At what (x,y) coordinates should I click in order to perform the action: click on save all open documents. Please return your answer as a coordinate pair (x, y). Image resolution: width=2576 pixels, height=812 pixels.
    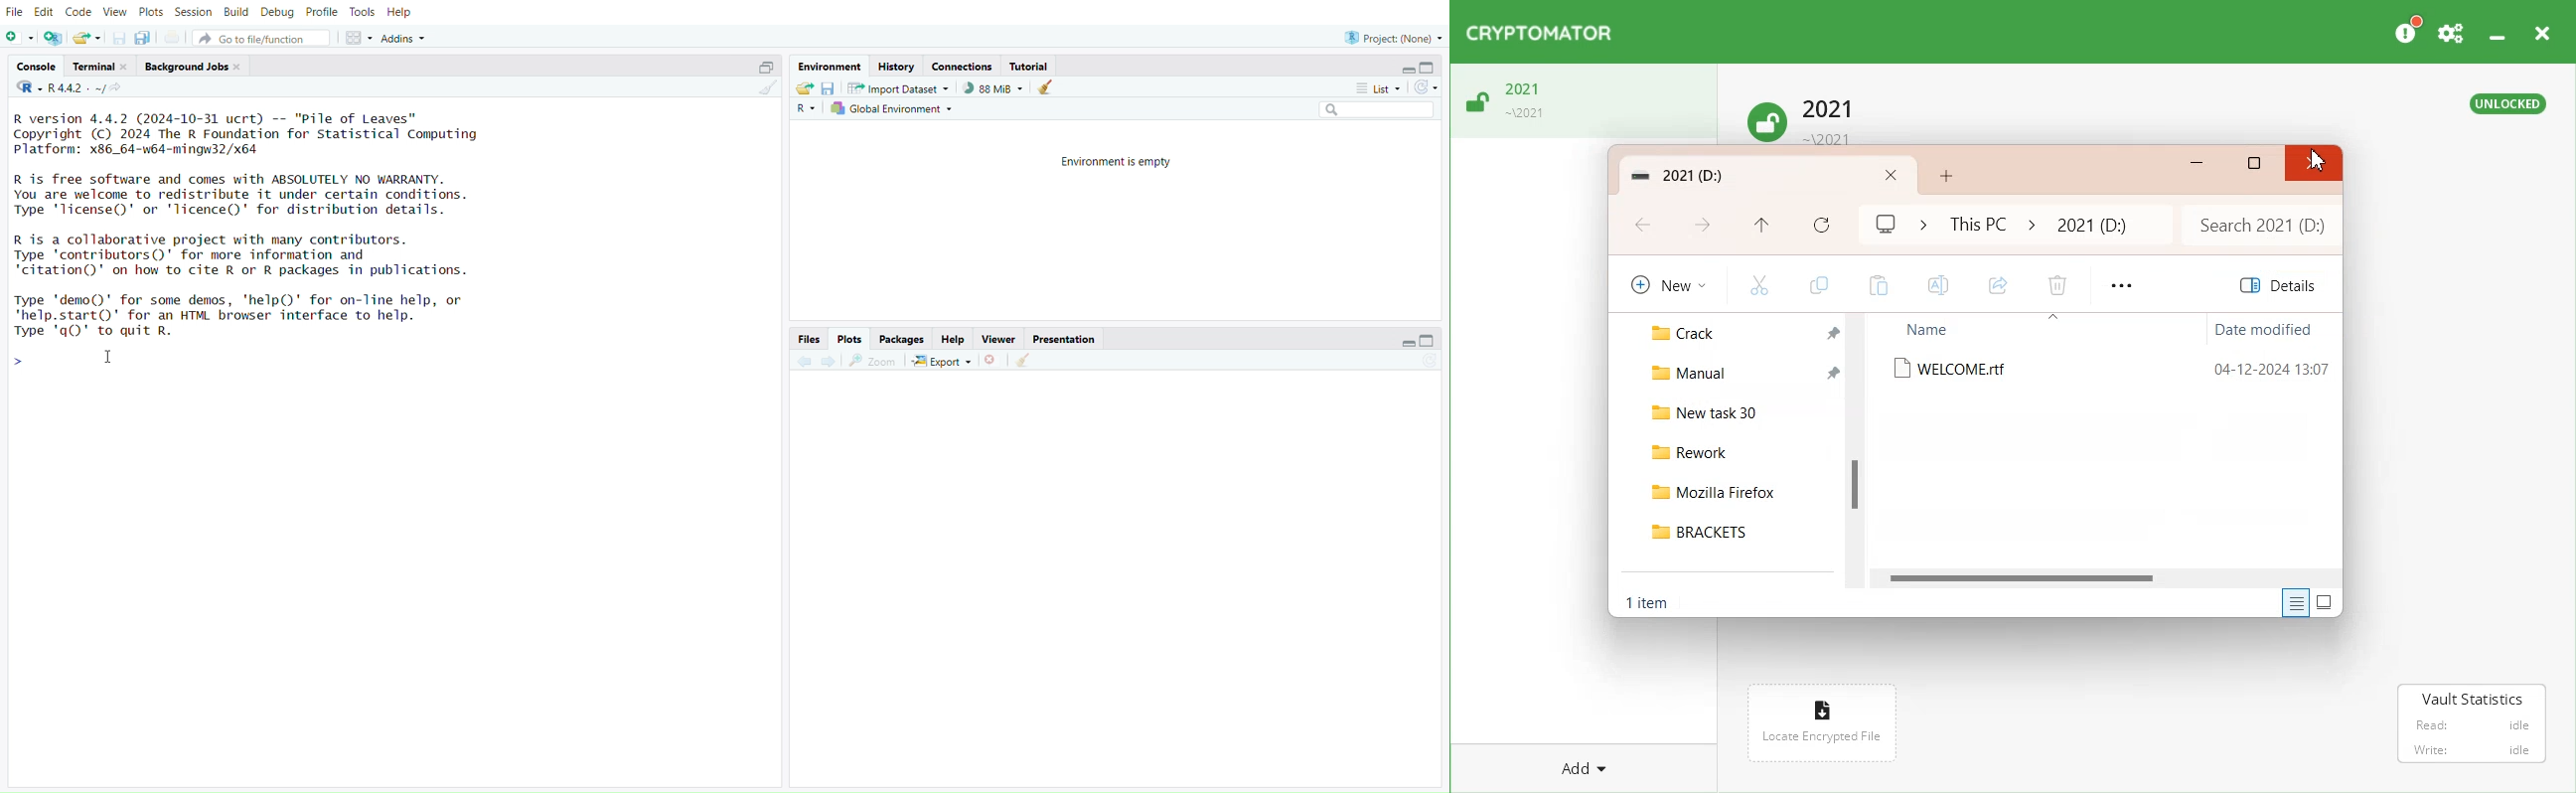
    Looking at the image, I should click on (143, 38).